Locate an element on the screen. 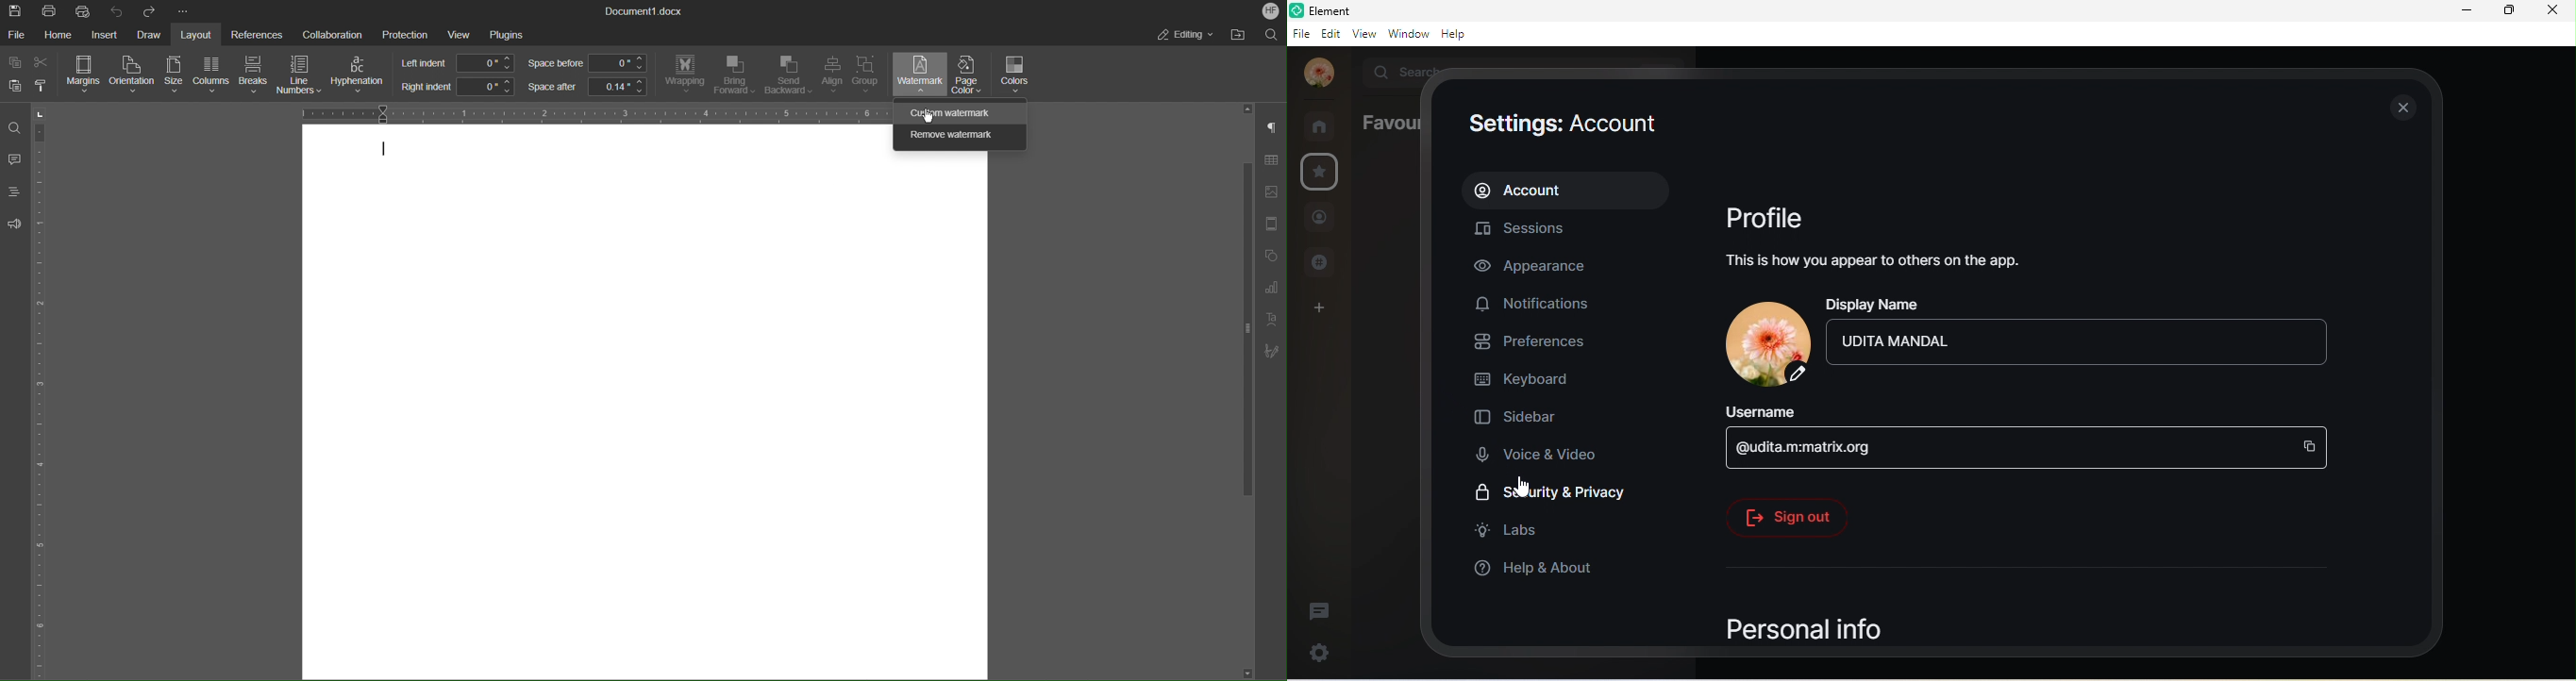 Image resolution: width=2576 pixels, height=700 pixels. Home is located at coordinates (60, 35).